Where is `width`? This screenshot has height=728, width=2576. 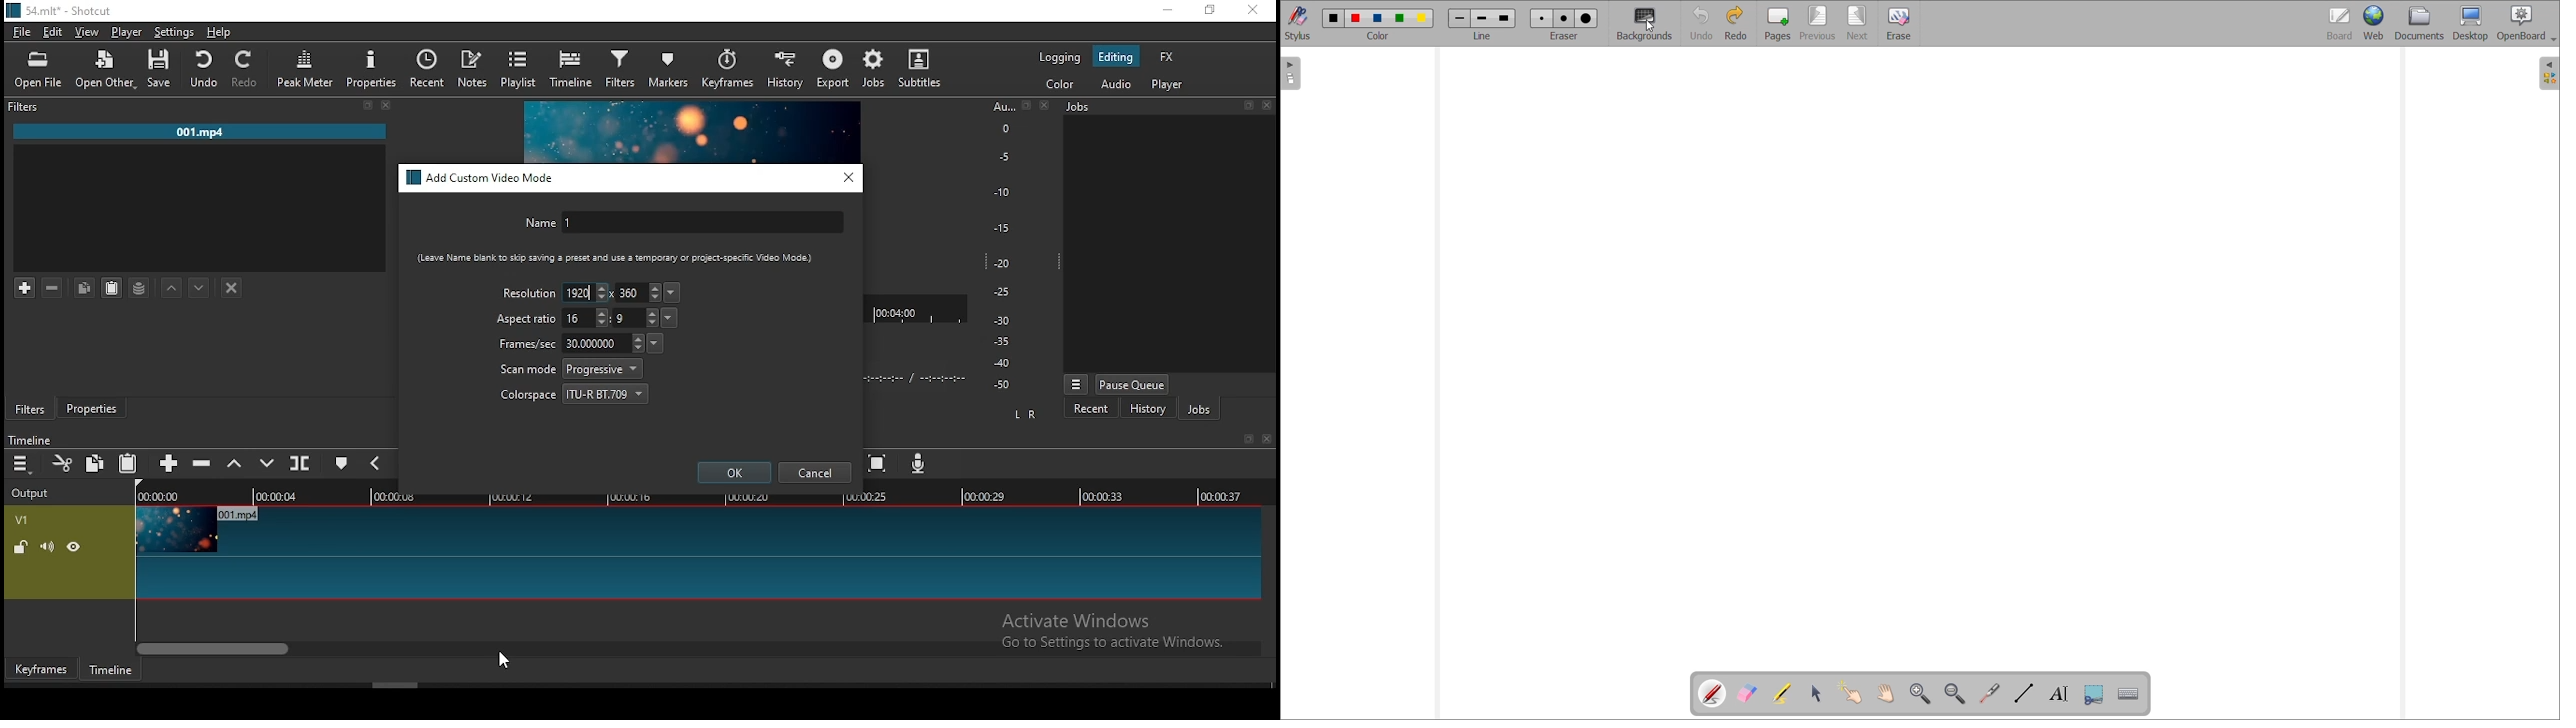 width is located at coordinates (586, 318).